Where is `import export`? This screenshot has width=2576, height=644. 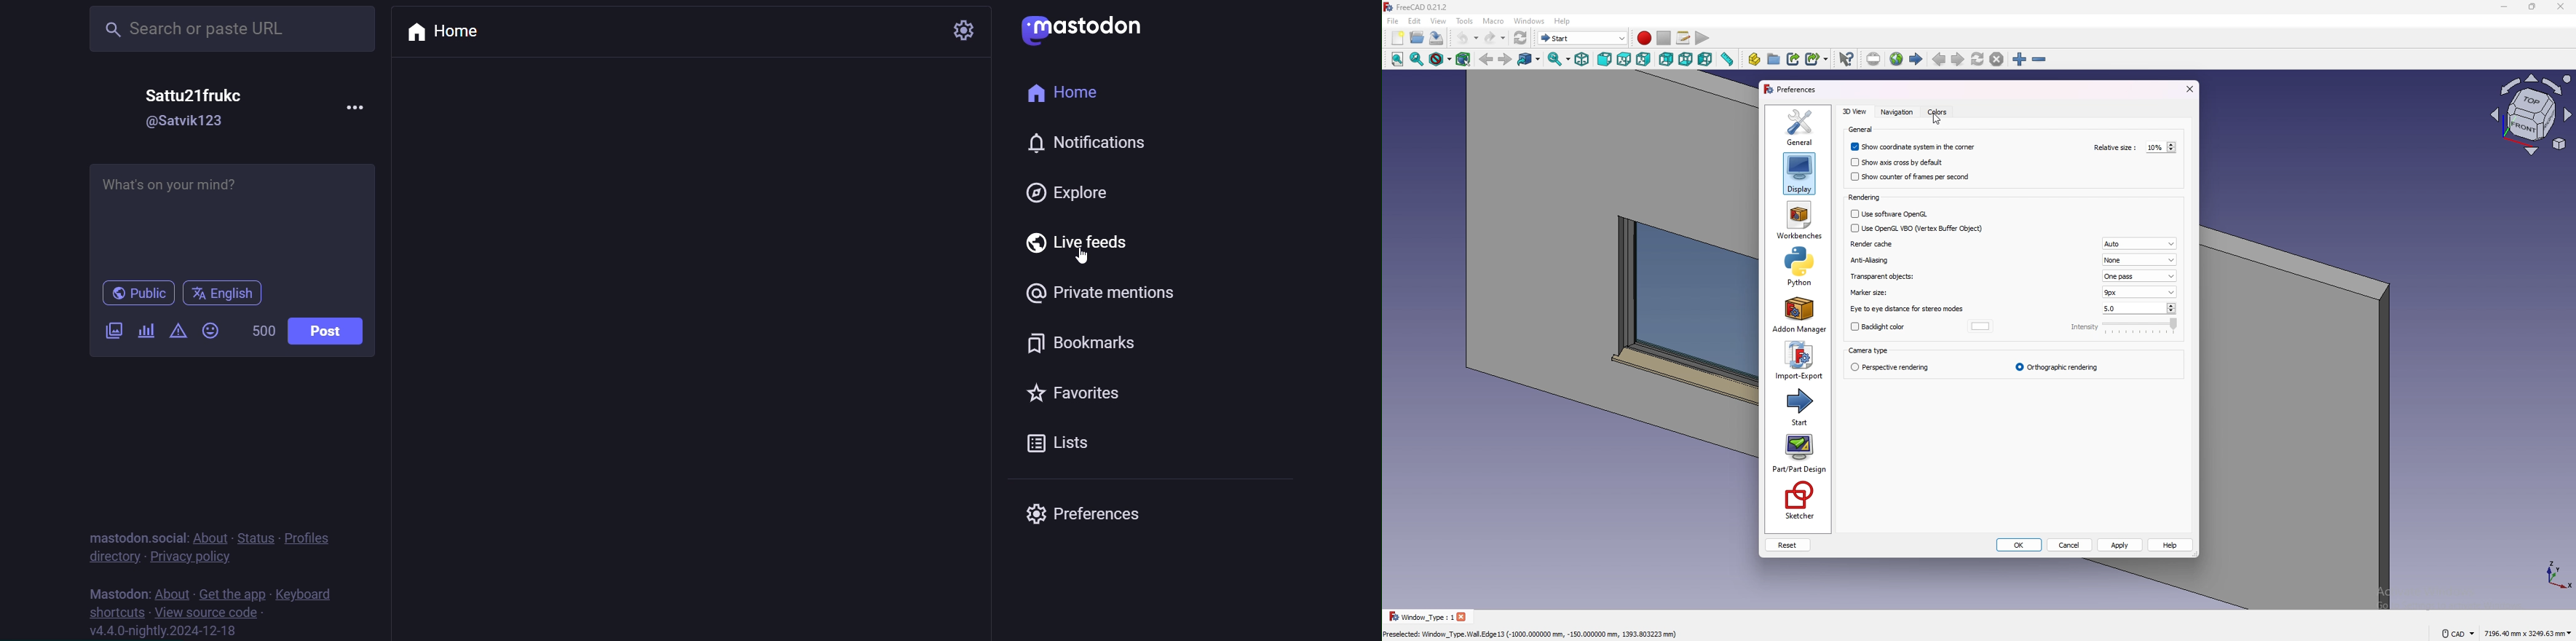 import export is located at coordinates (1799, 360).